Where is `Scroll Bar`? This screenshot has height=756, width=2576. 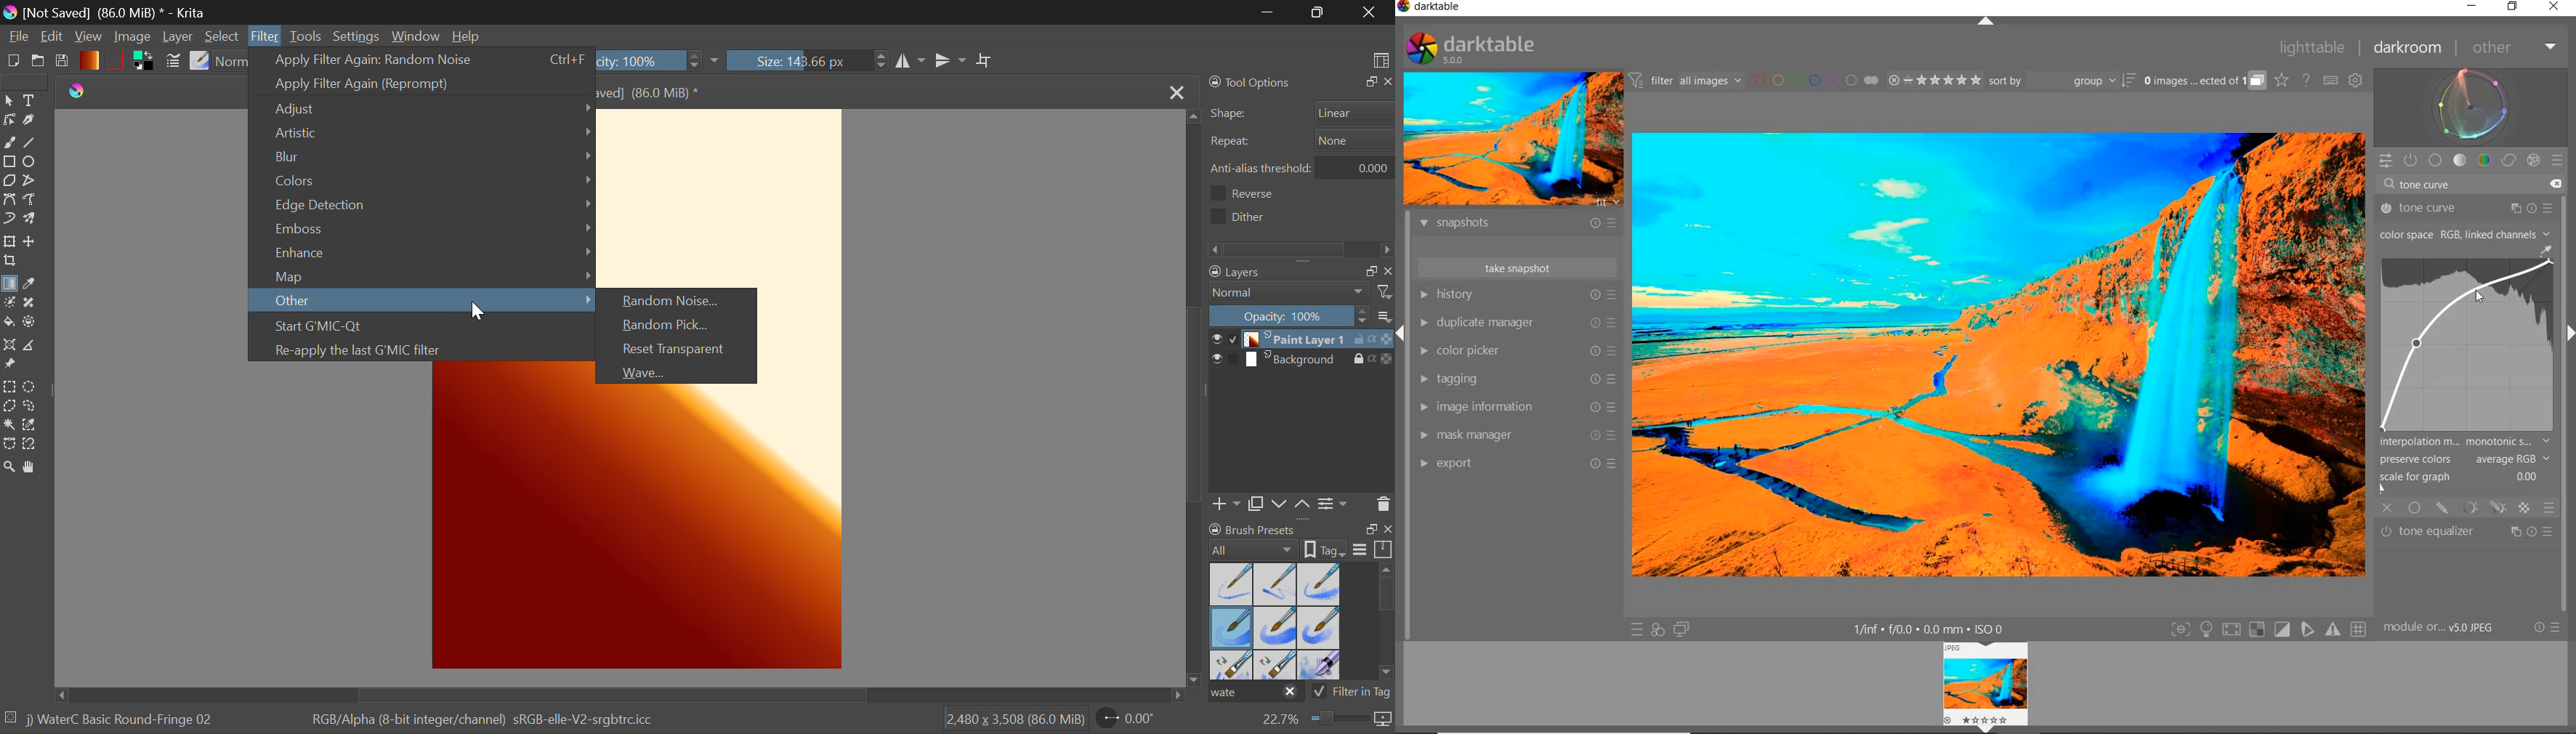 Scroll Bar is located at coordinates (1196, 391).